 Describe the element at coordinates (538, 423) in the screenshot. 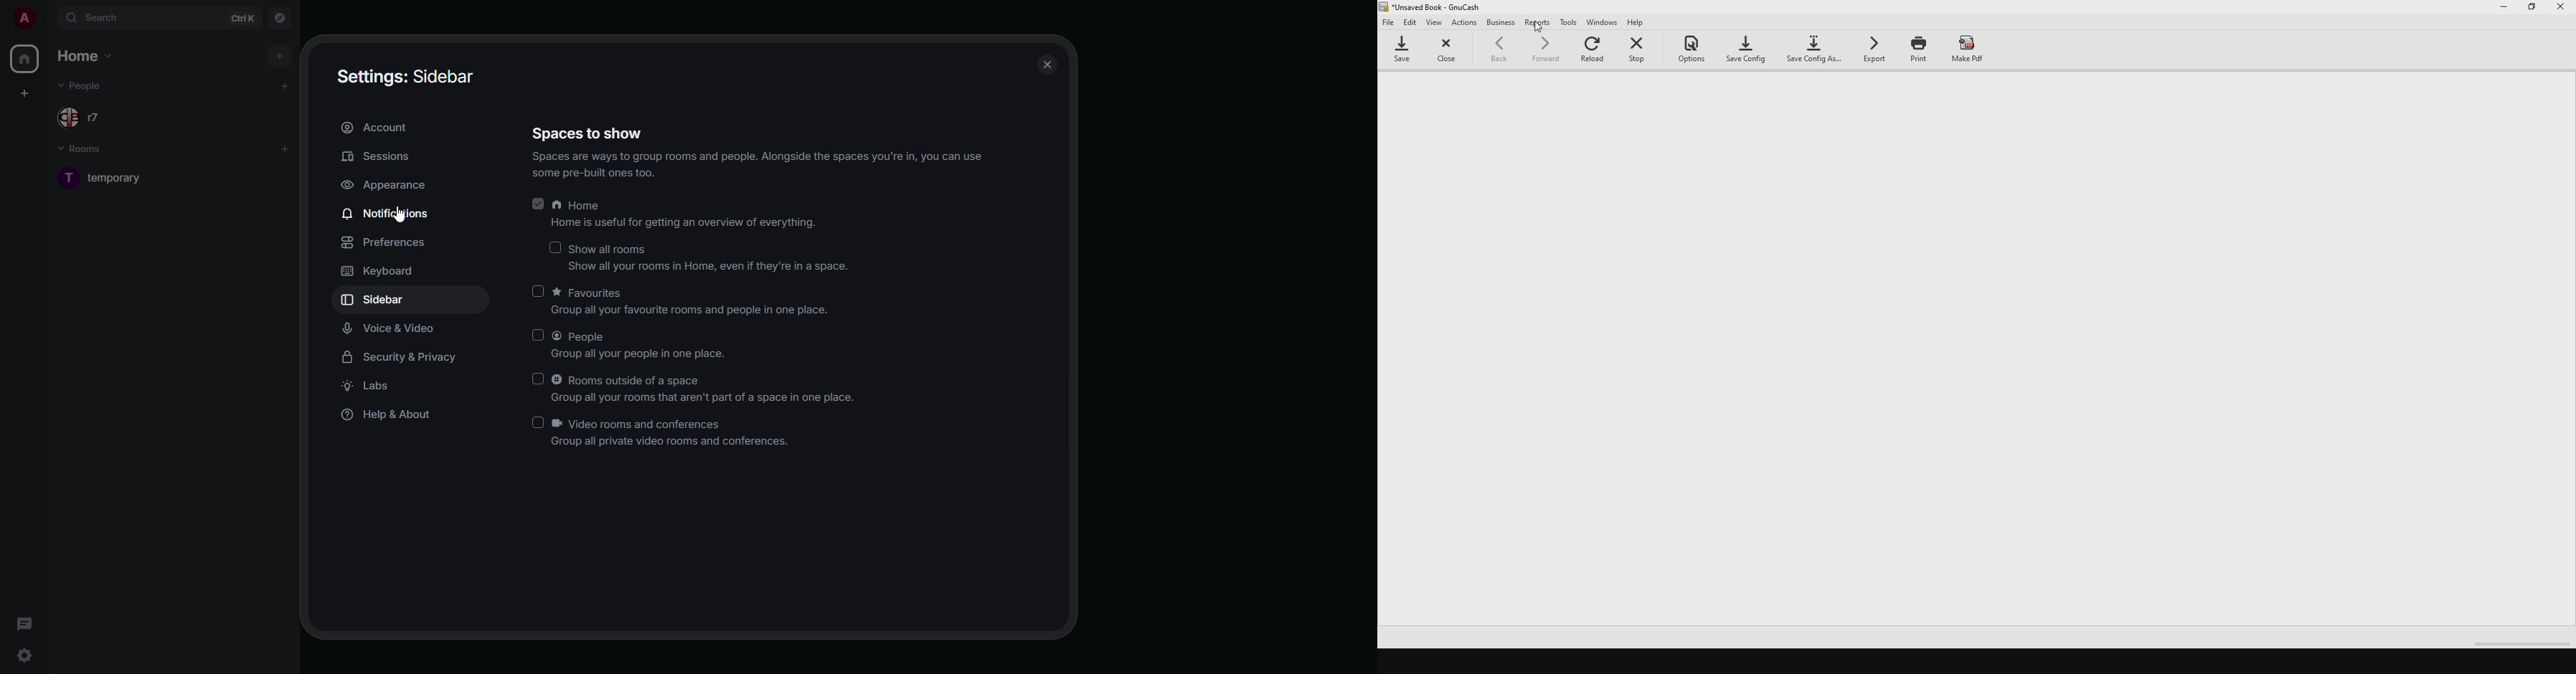

I see `click to enable` at that location.